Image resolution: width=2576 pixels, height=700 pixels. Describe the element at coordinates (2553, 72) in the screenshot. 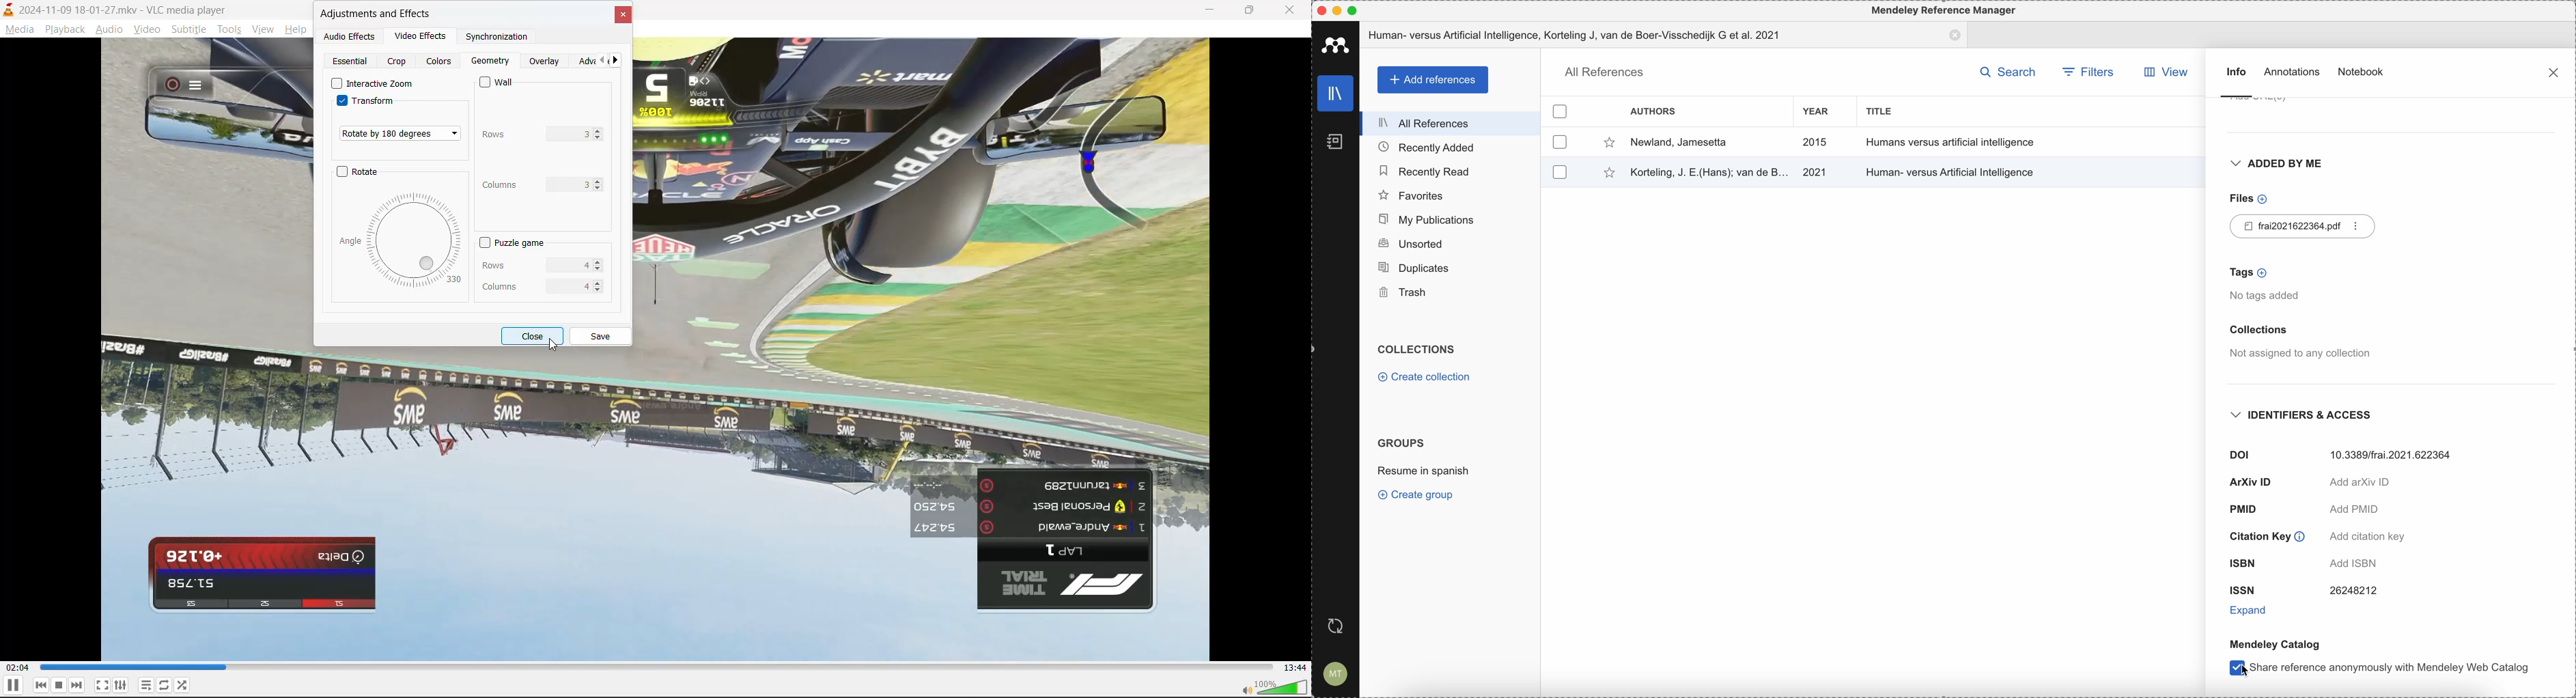

I see `close` at that location.